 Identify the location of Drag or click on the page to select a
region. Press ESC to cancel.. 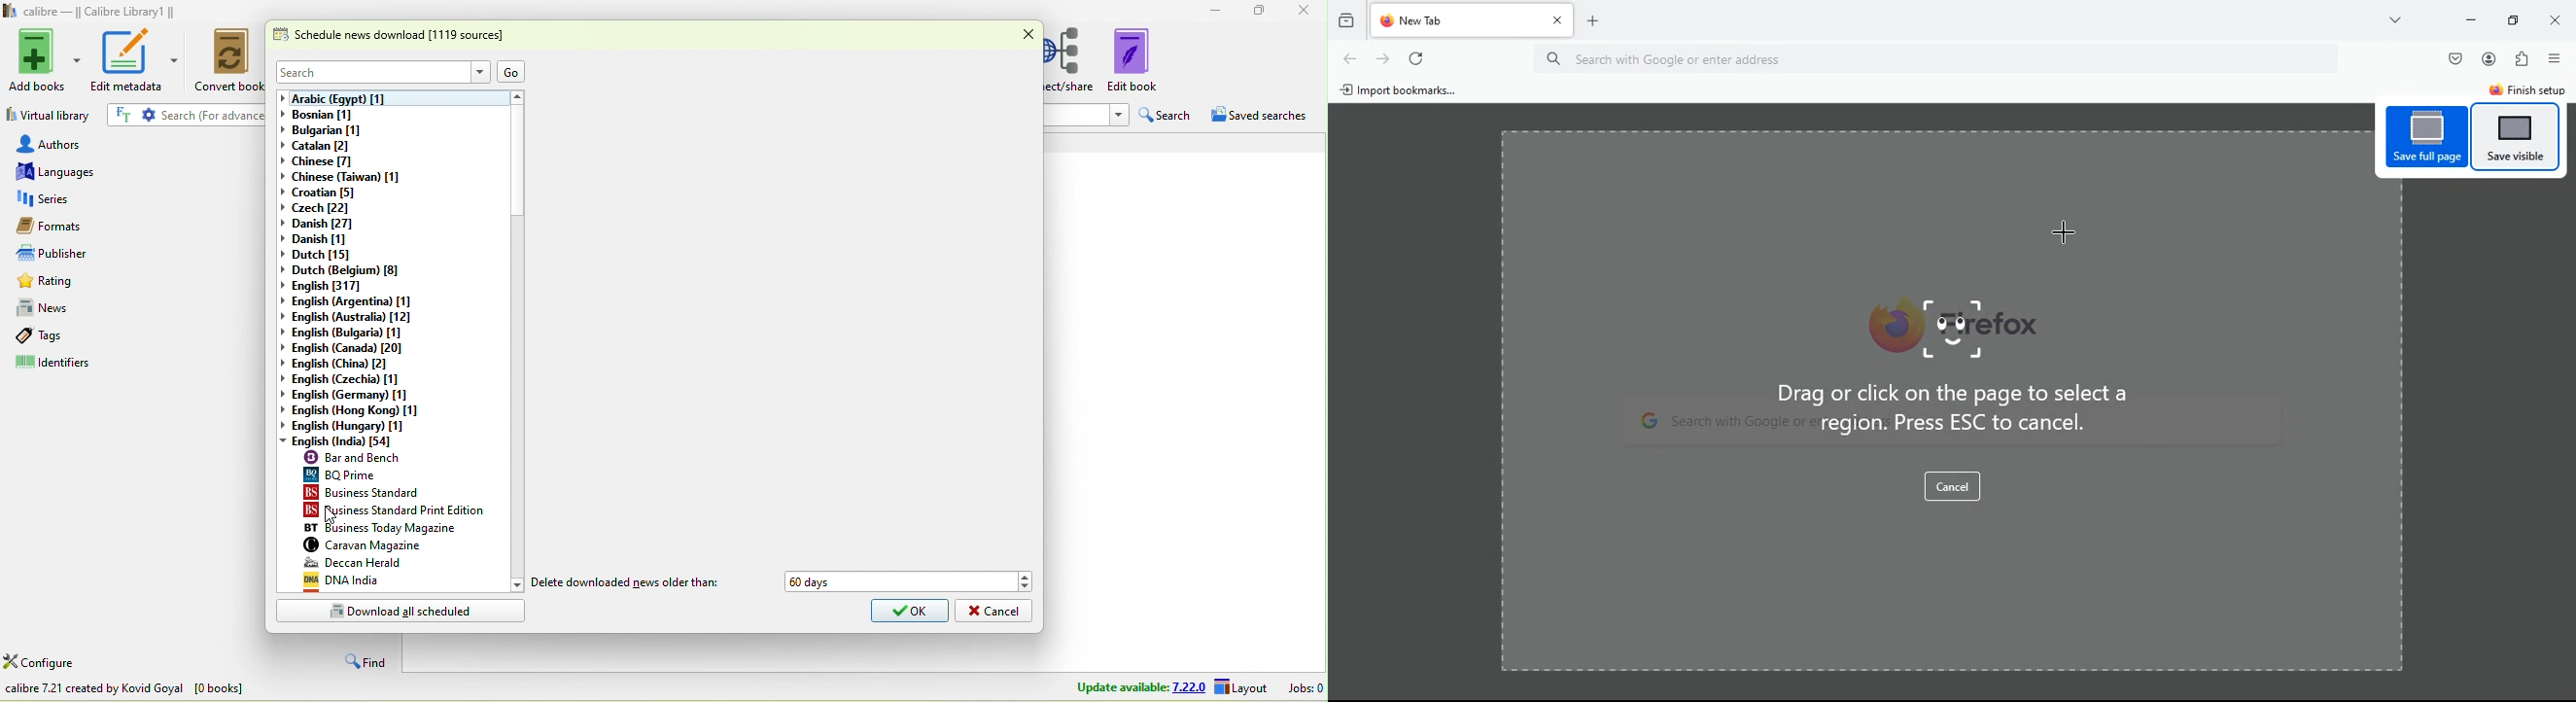
(1950, 410).